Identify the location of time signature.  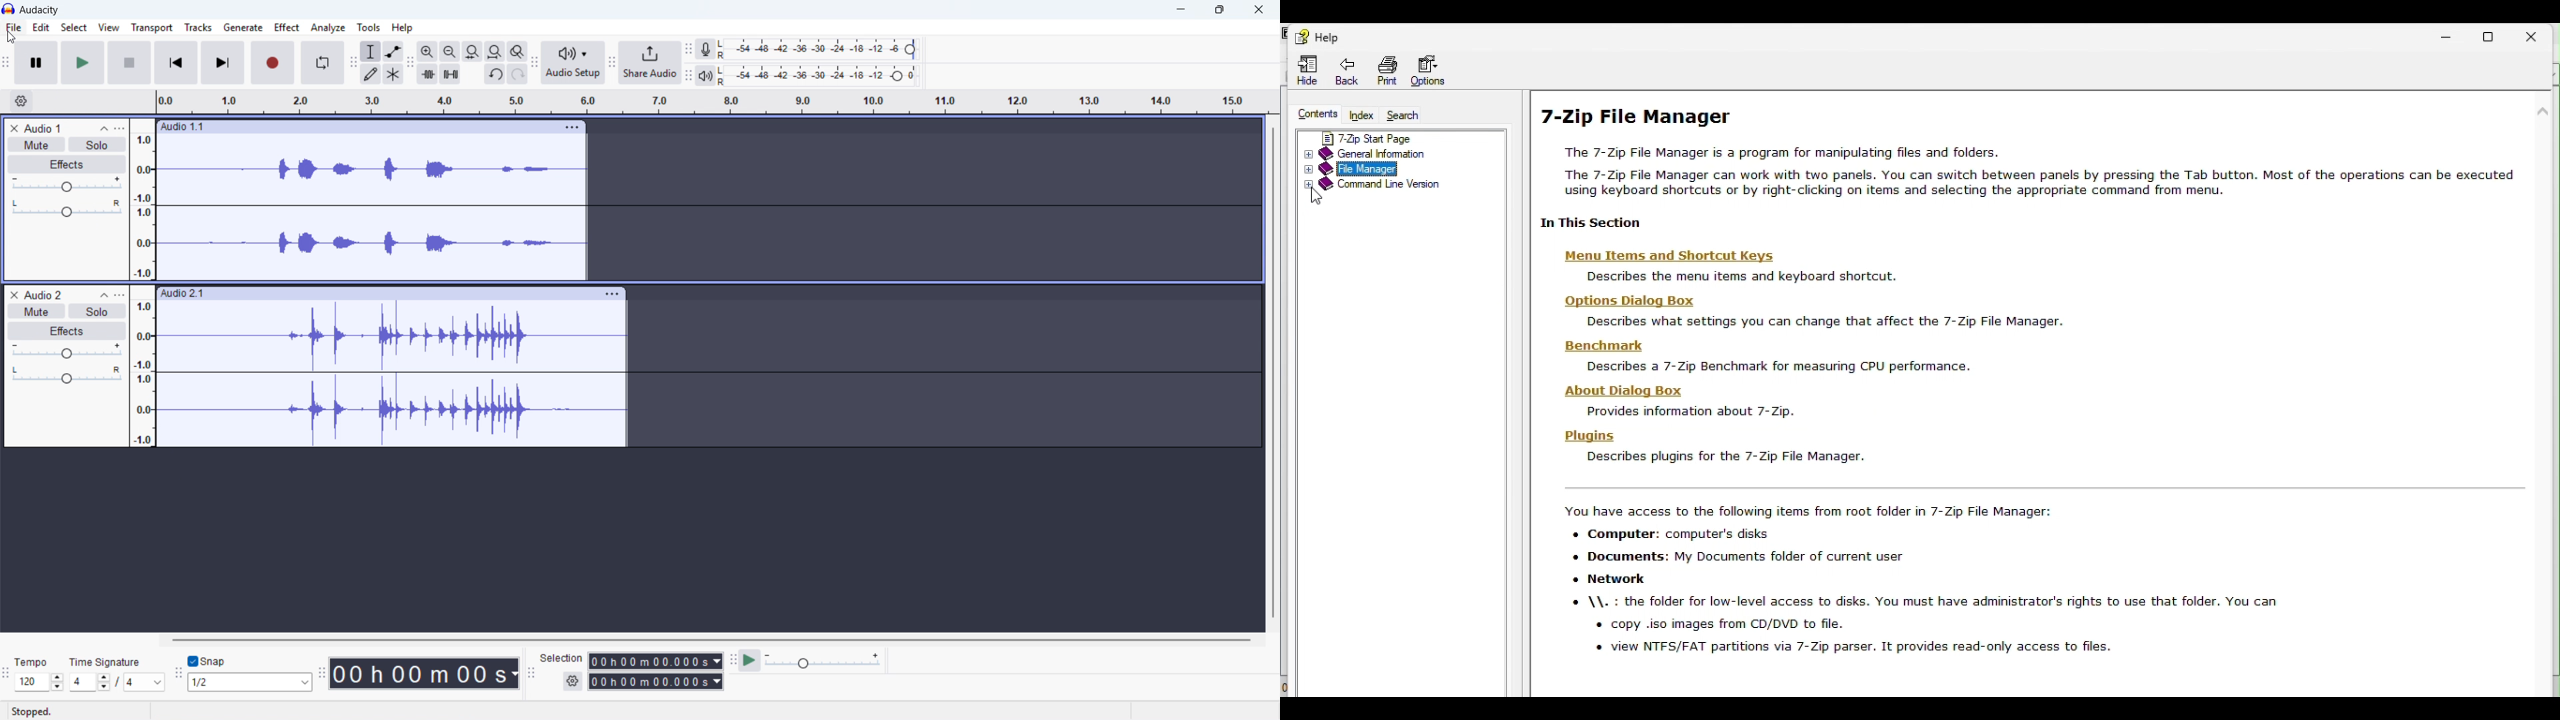
(107, 662).